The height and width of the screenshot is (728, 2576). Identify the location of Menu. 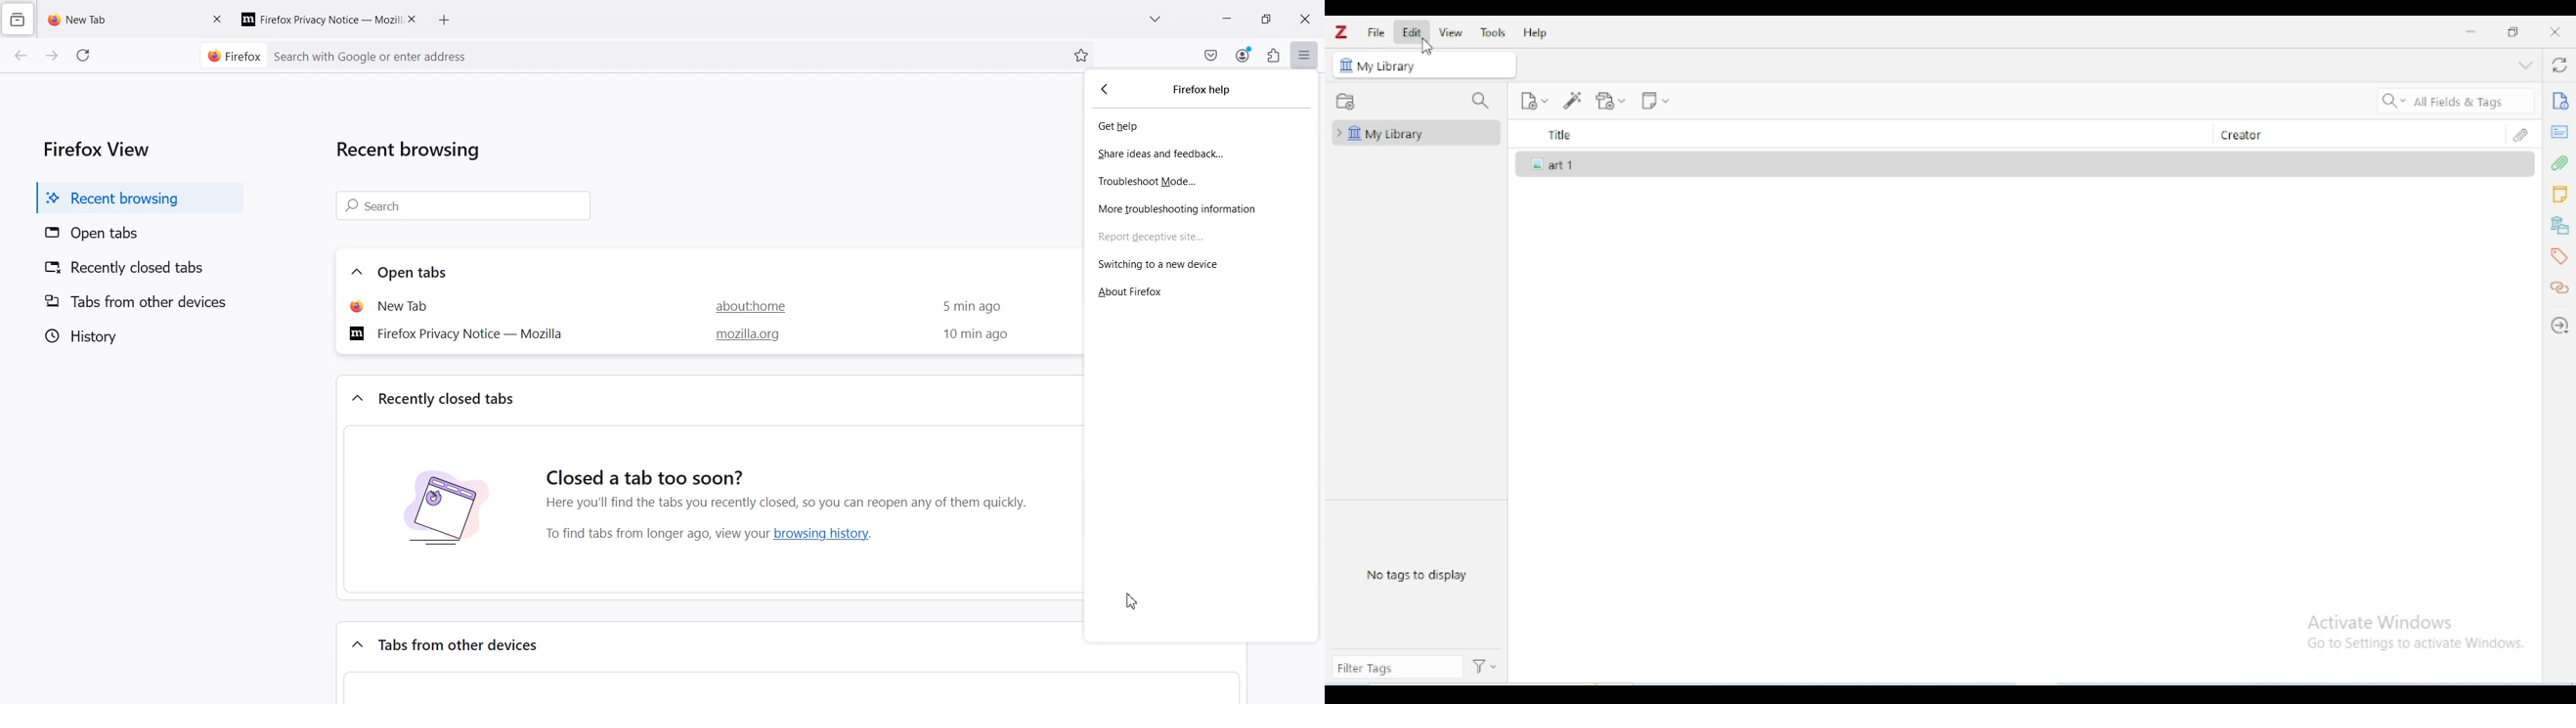
(1305, 55).